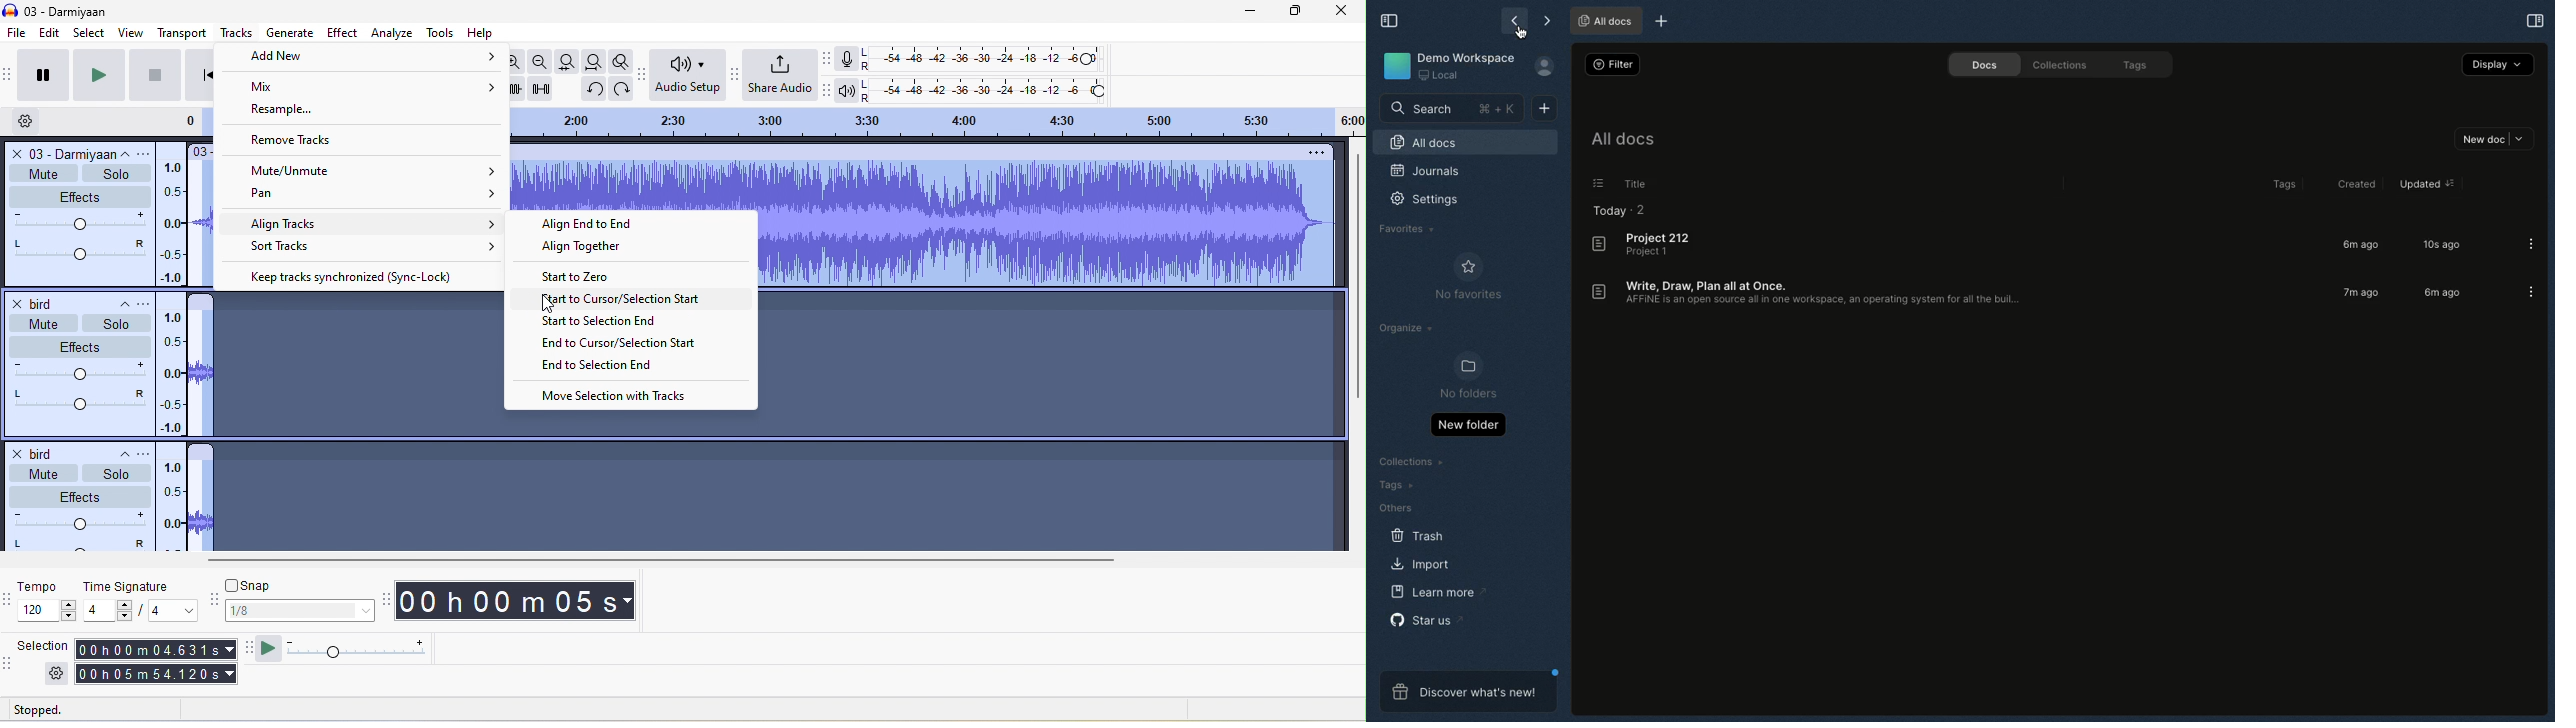  I want to click on share audio, so click(783, 75).